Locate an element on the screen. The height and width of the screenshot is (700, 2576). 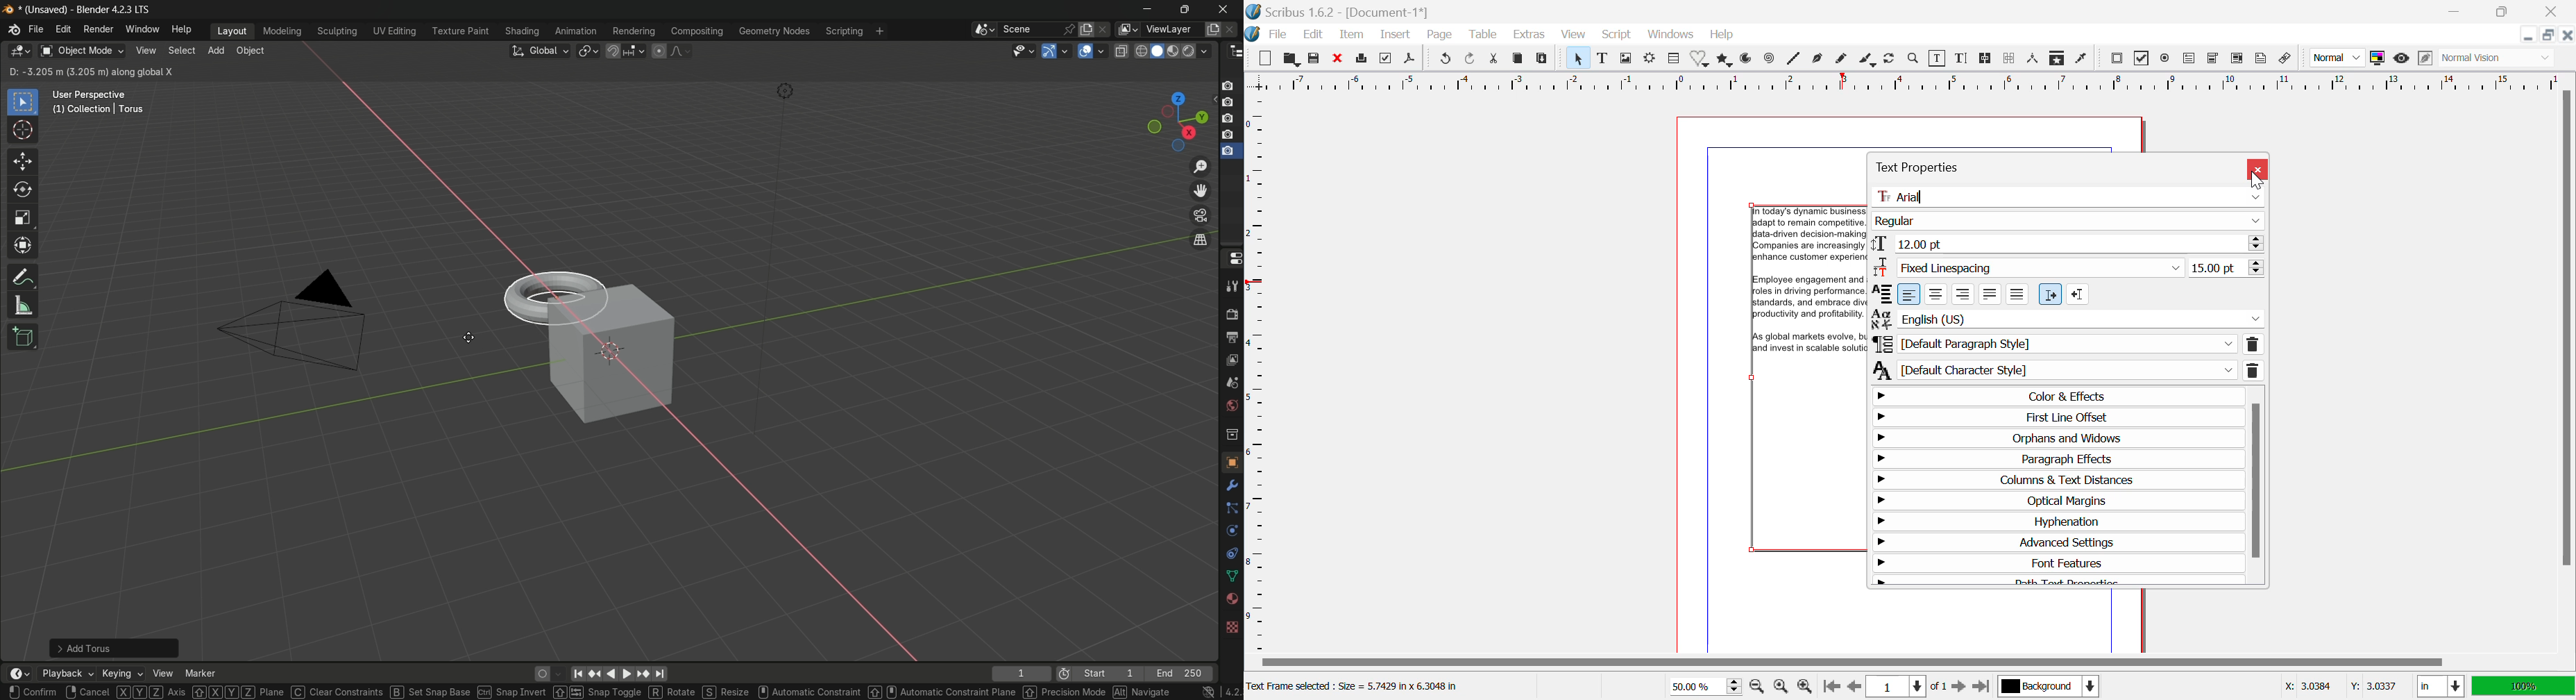
preset viewpoint is located at coordinates (1177, 122).